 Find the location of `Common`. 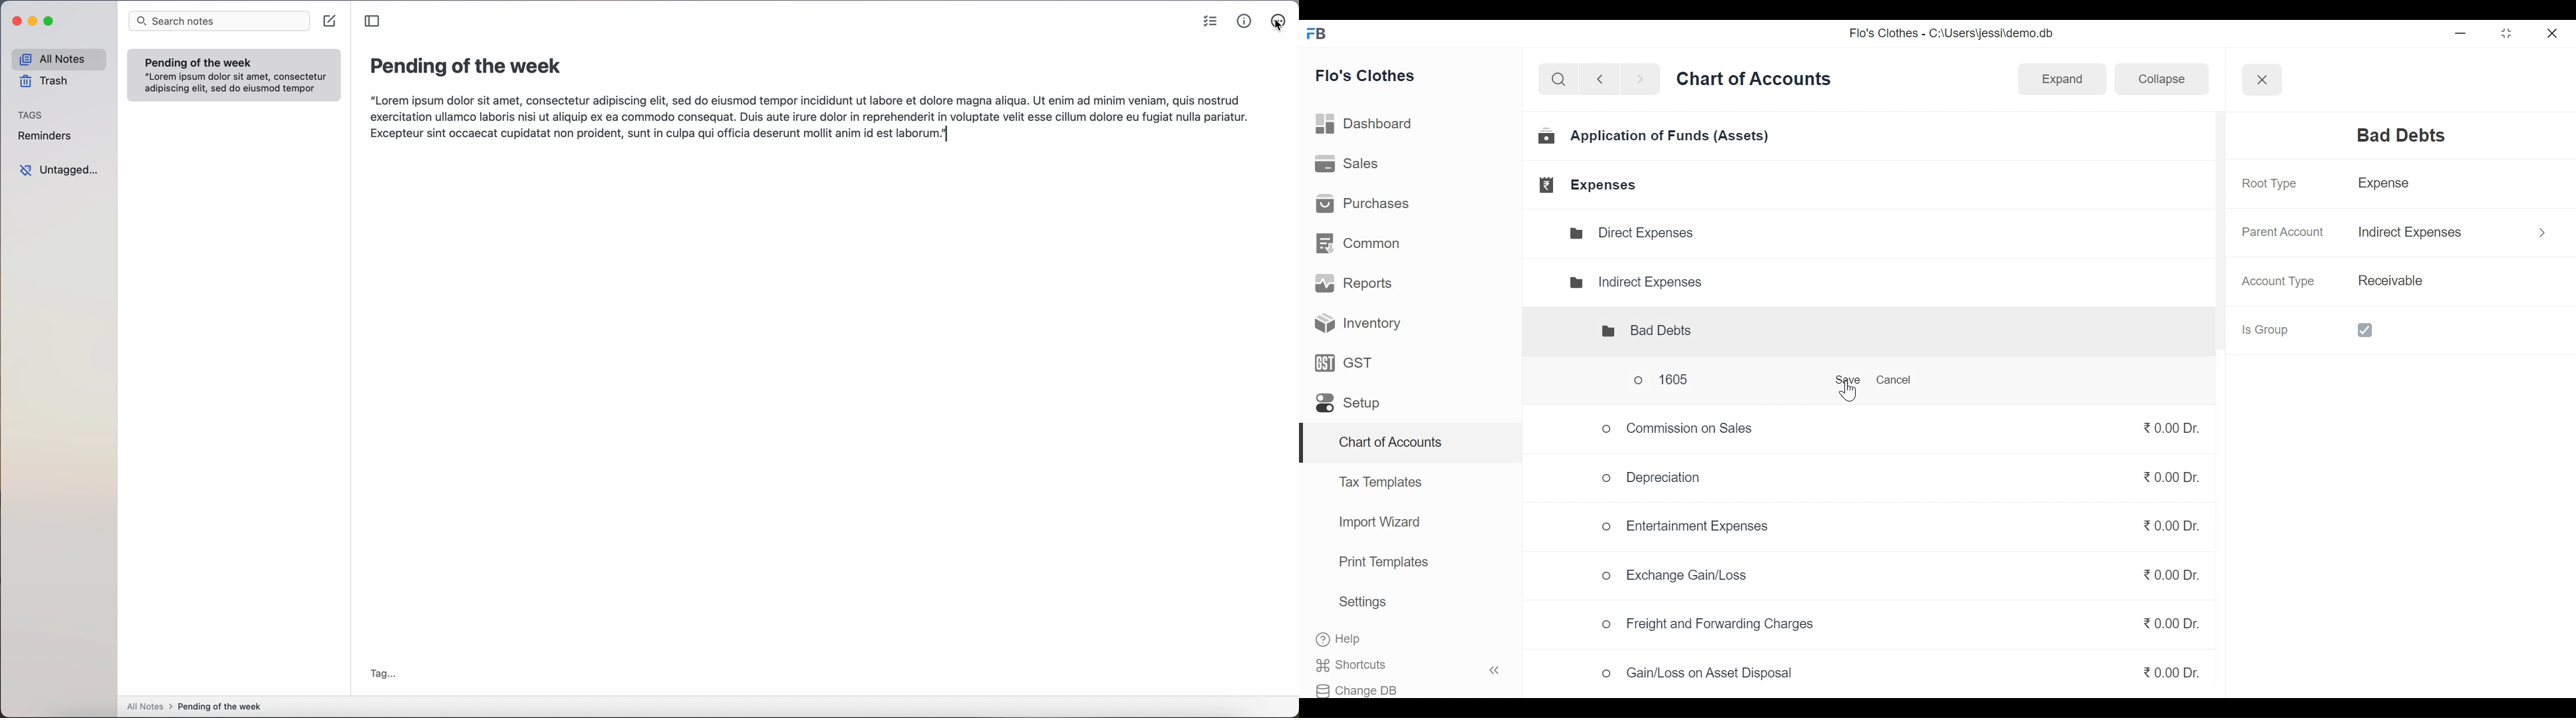

Common is located at coordinates (1360, 242).